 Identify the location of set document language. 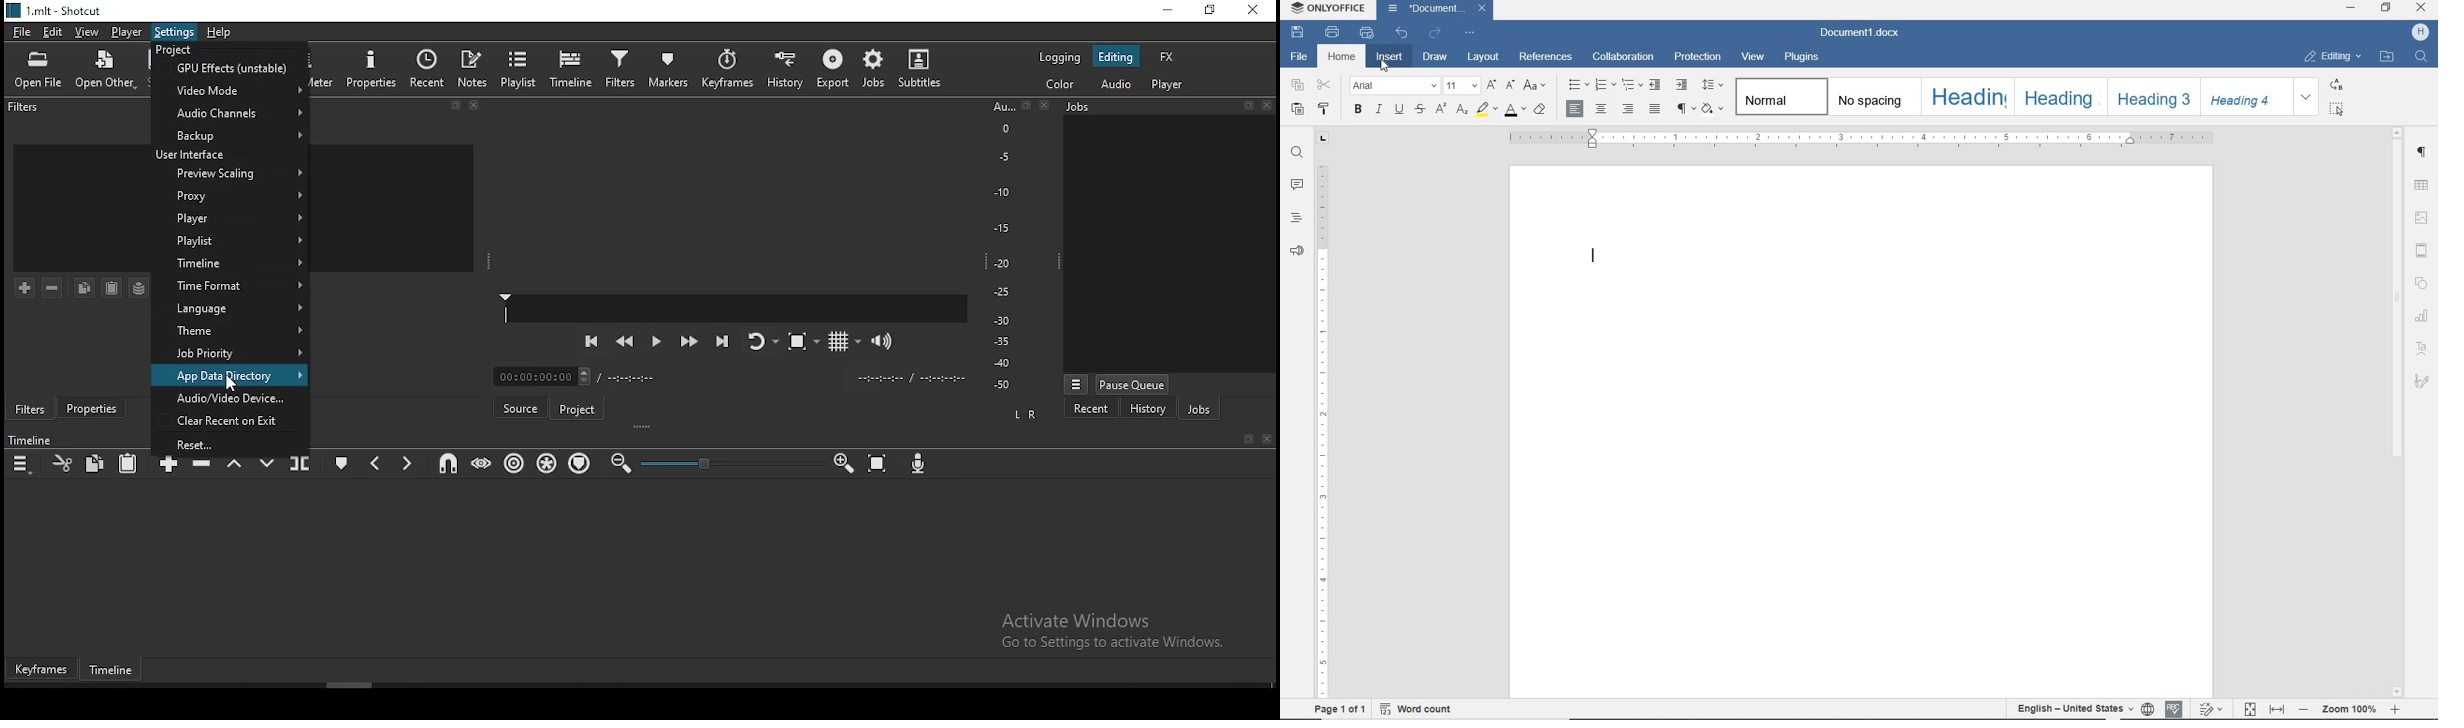
(2147, 709).